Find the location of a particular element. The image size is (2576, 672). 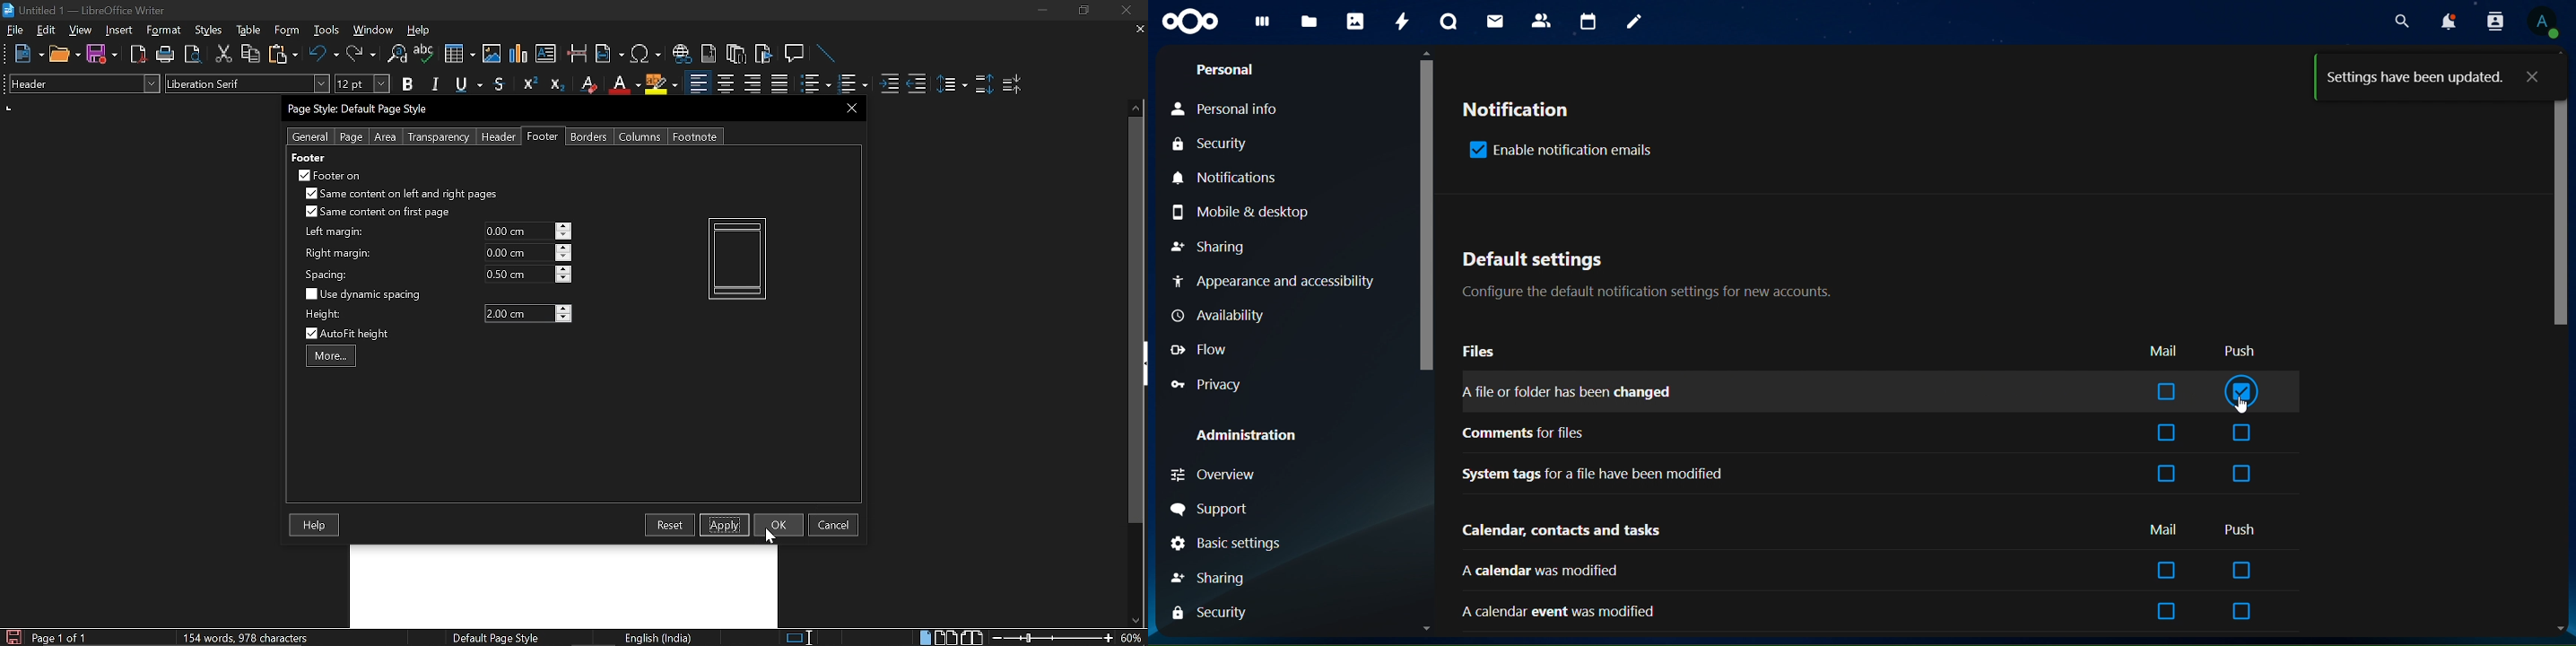

security is located at coordinates (1210, 612).